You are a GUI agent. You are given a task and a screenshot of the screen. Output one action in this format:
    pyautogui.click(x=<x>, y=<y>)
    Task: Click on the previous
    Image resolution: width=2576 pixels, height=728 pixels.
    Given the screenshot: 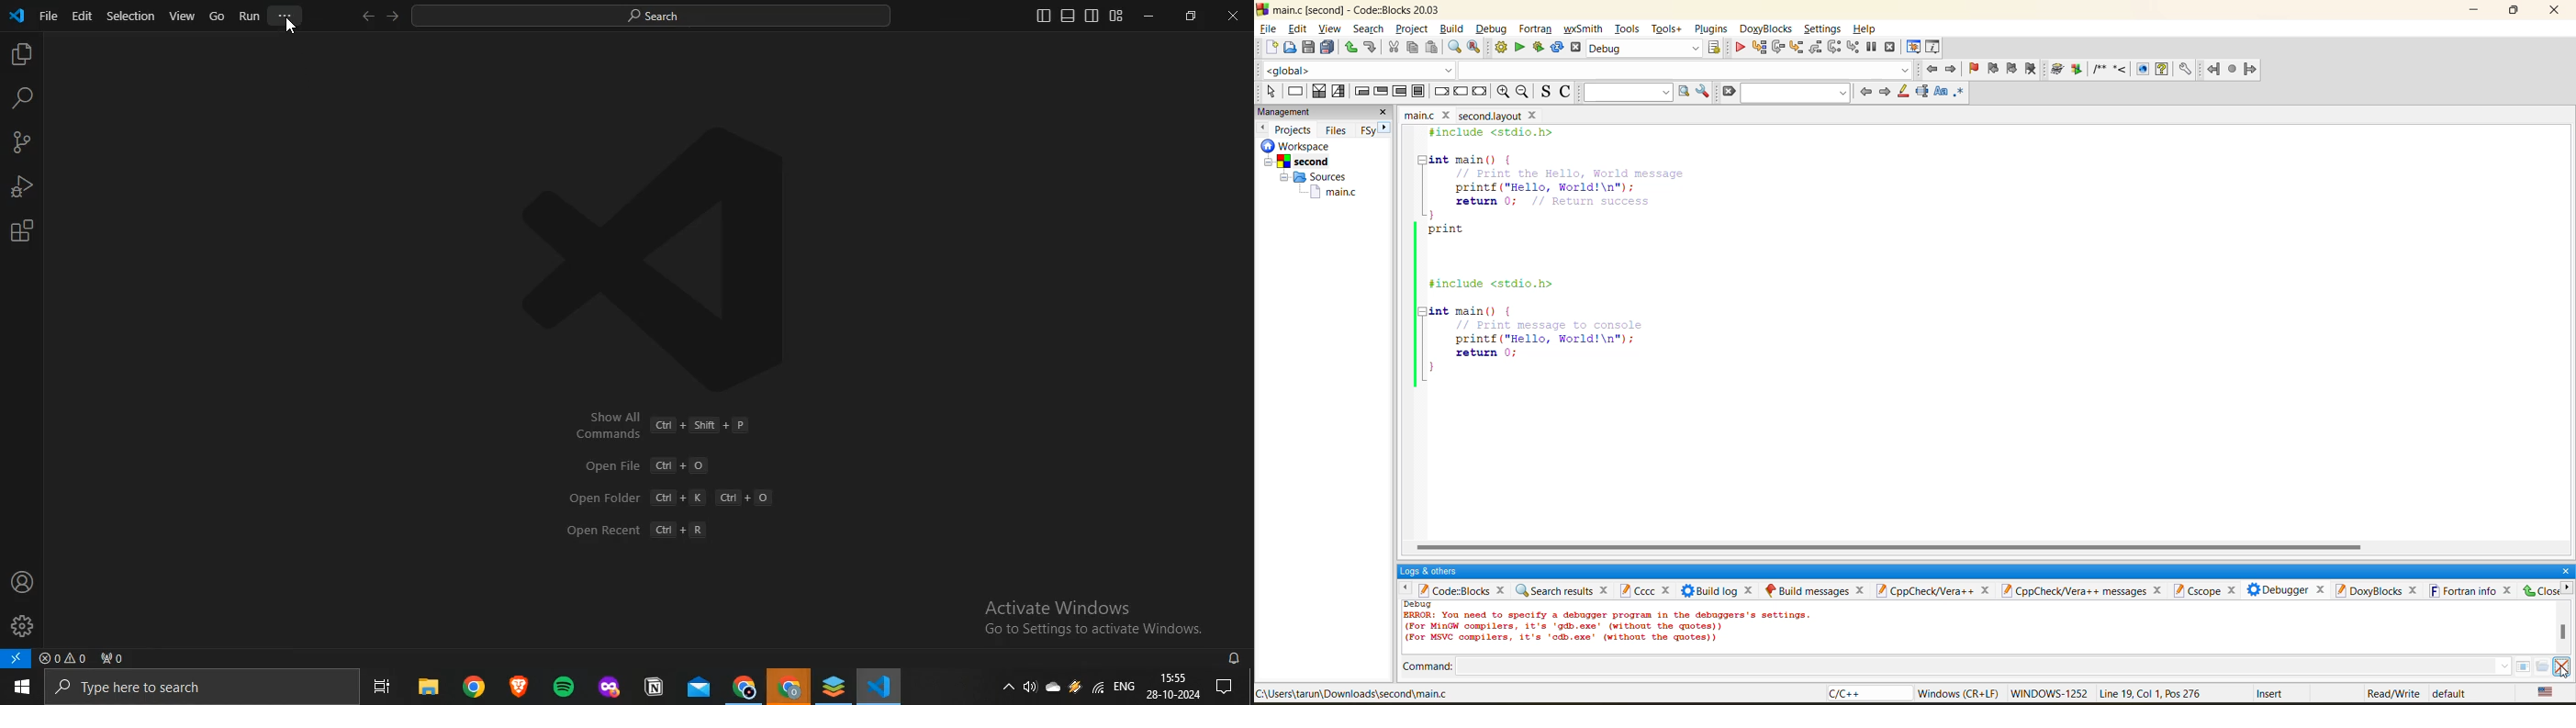 What is the action you would take?
    pyautogui.click(x=1262, y=129)
    